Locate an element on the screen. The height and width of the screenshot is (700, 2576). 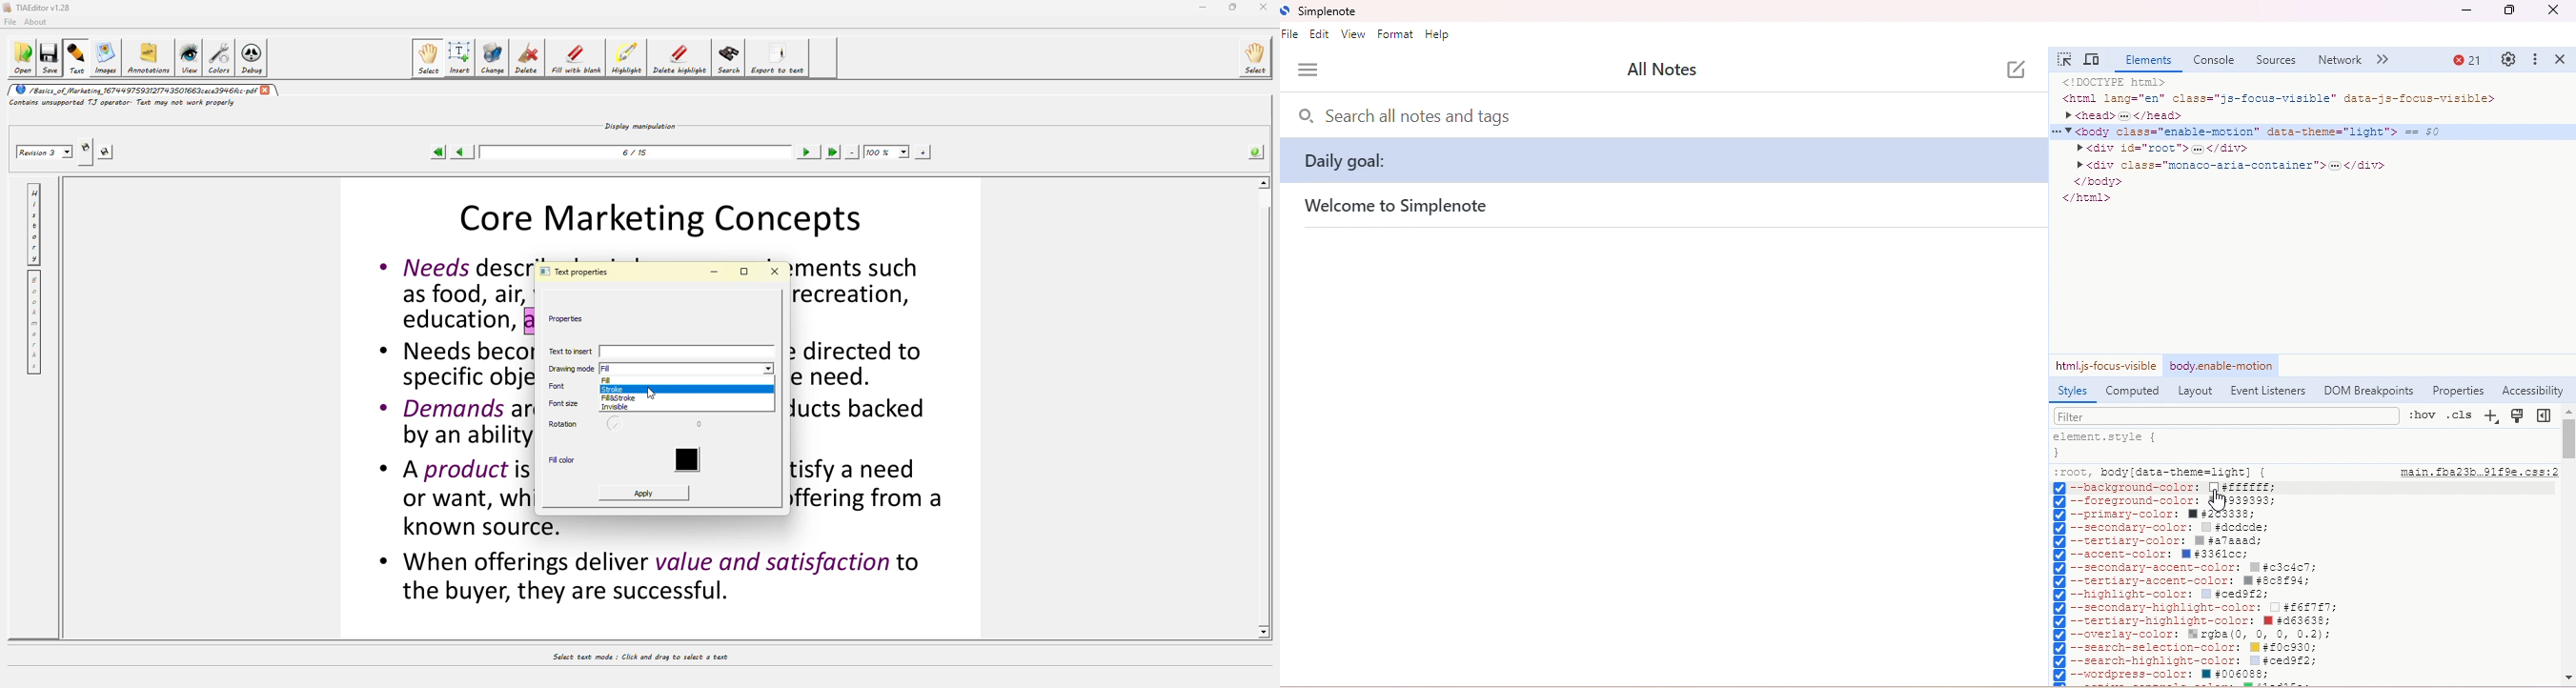
file is located at coordinates (1292, 35).